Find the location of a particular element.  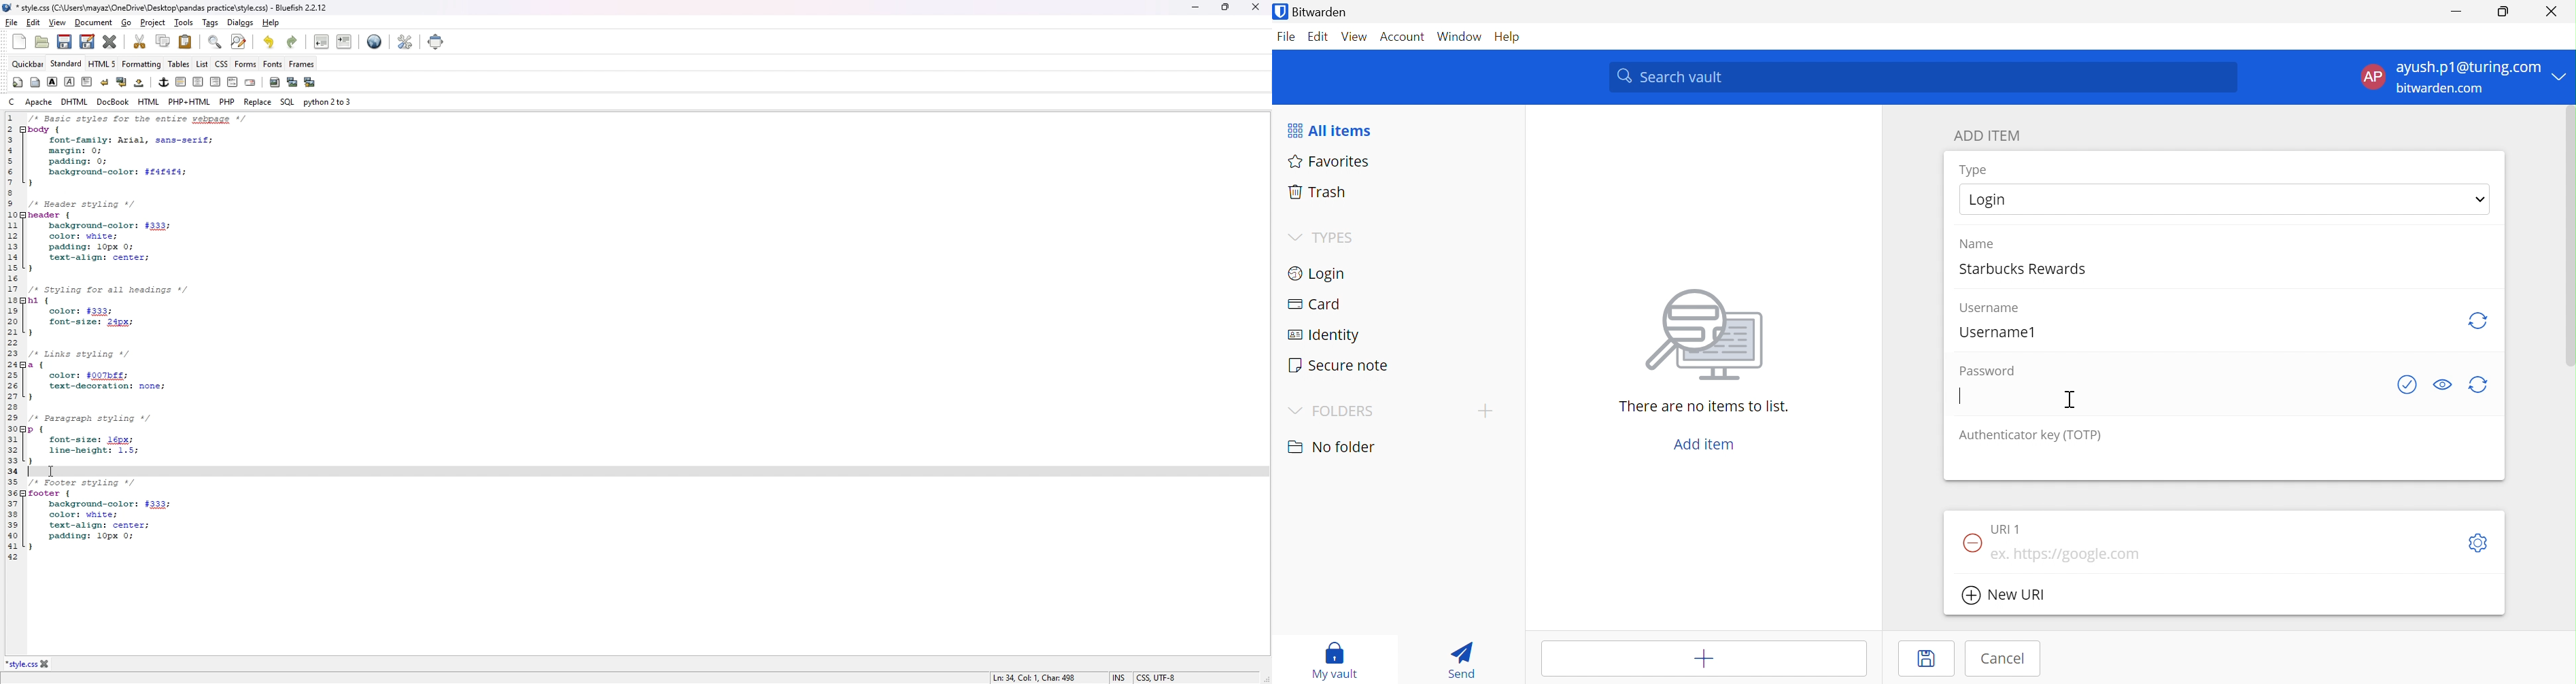

No folder is located at coordinates (1333, 449).